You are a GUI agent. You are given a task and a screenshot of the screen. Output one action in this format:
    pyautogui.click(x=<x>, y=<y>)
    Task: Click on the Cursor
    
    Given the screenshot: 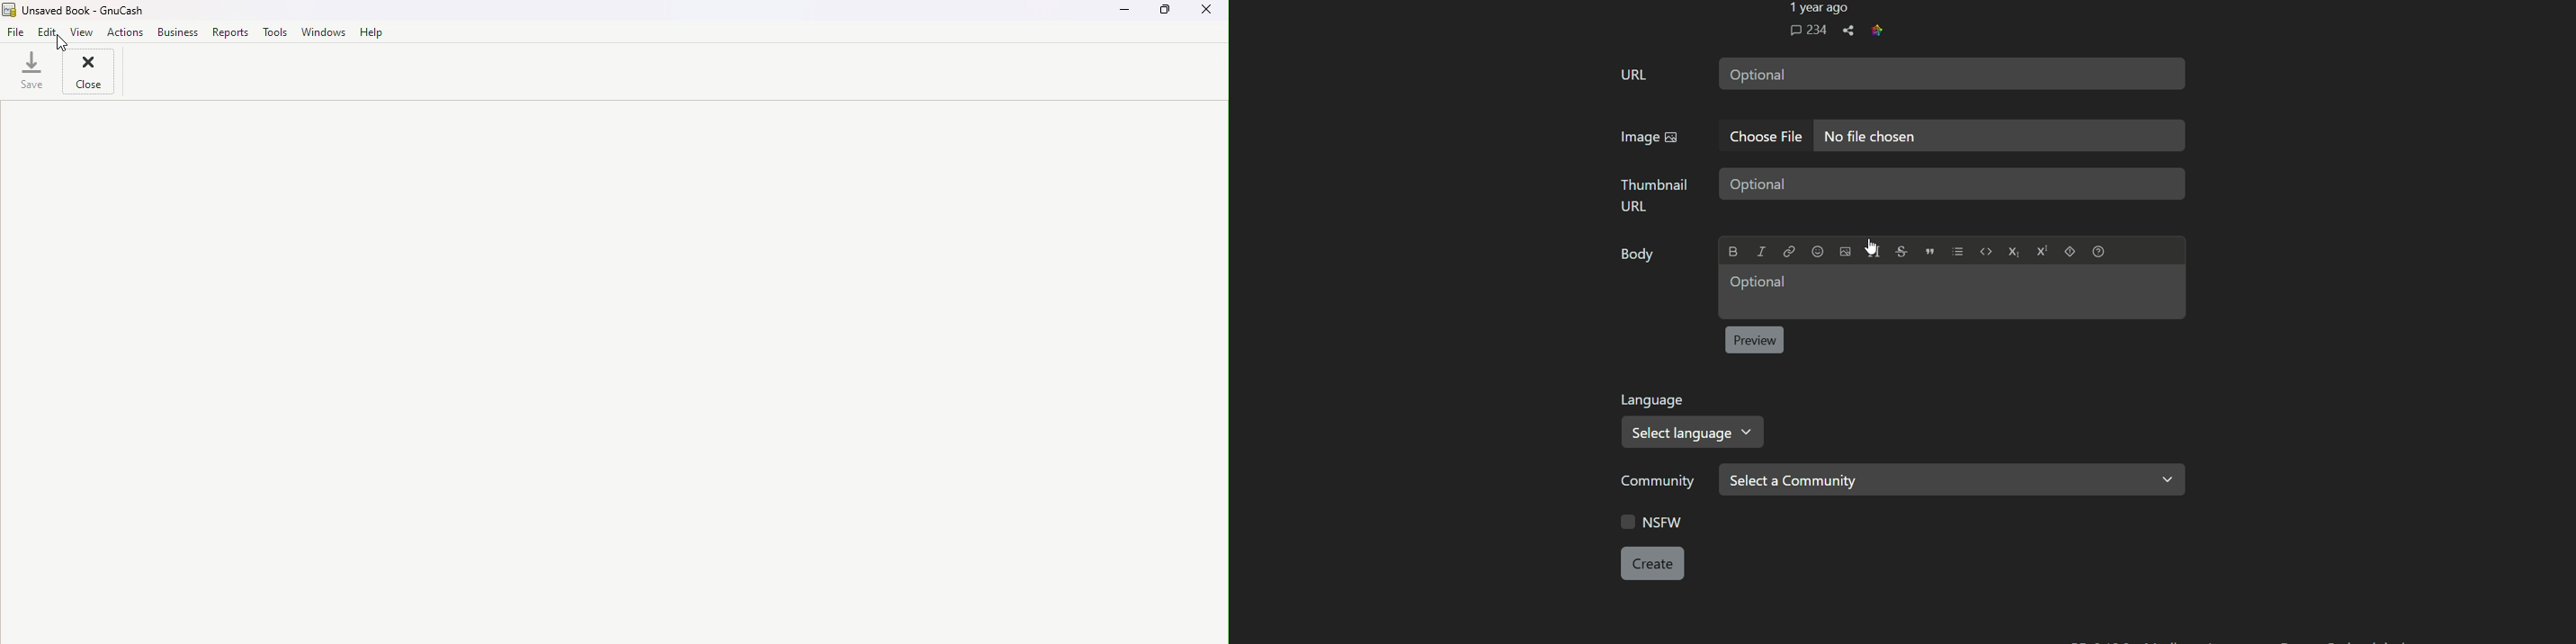 What is the action you would take?
    pyautogui.click(x=1870, y=247)
    